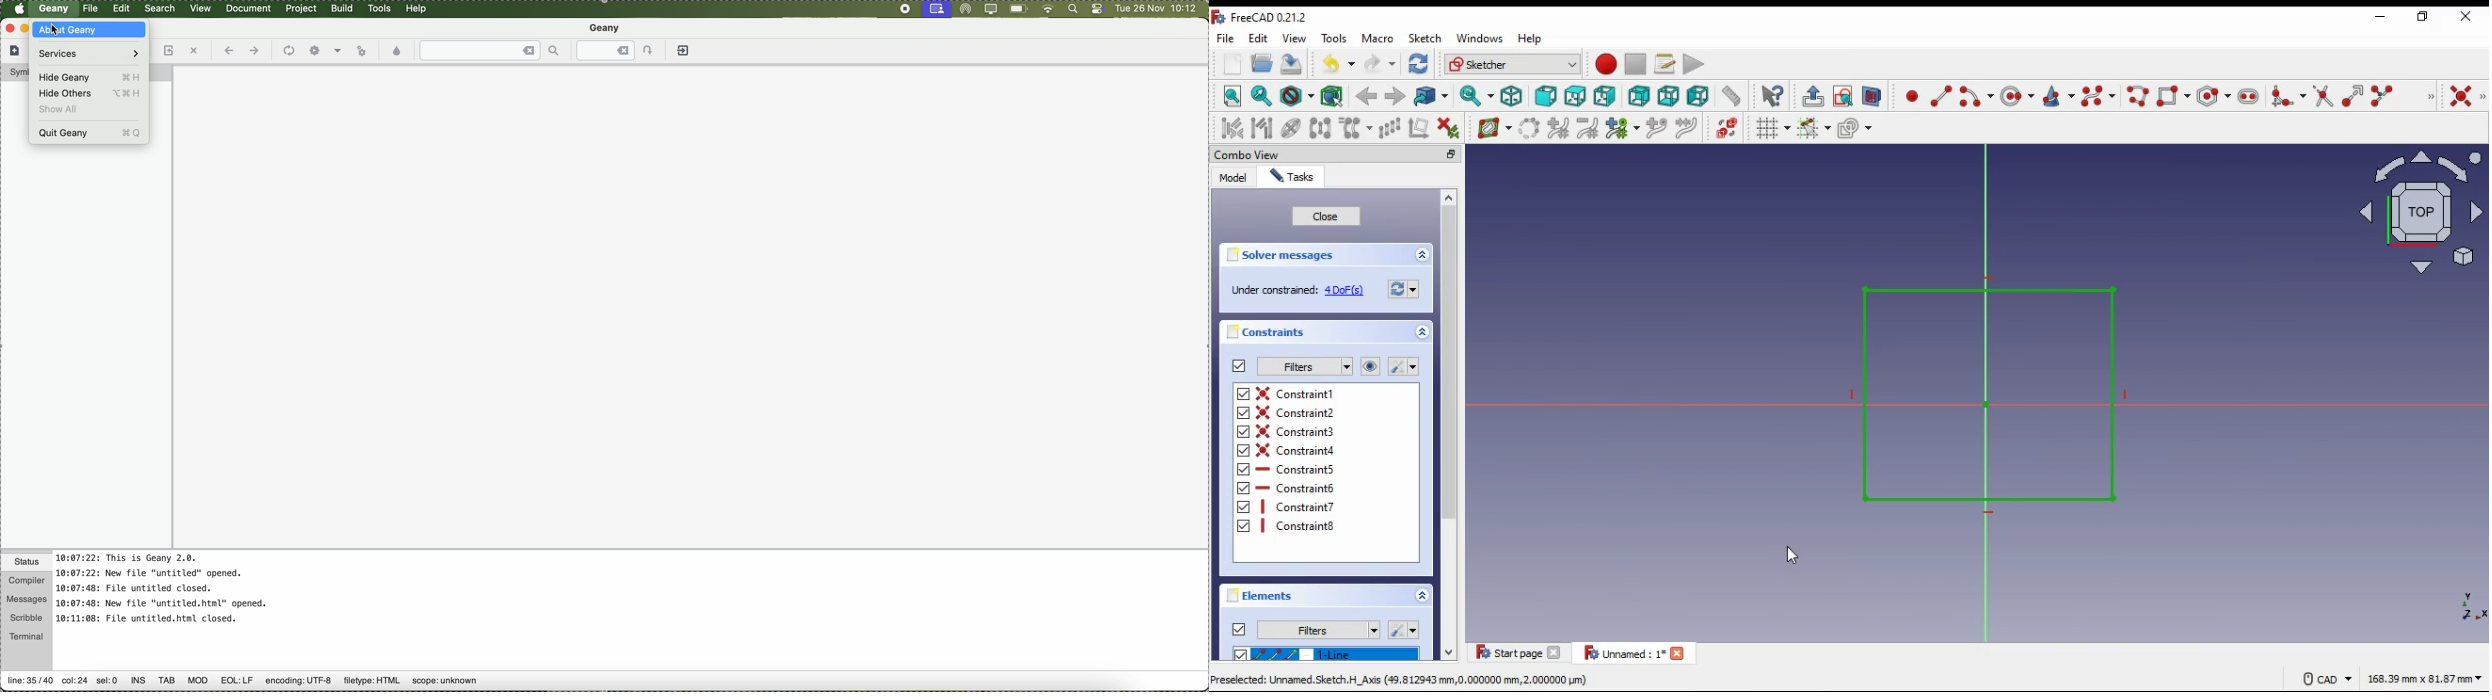 The height and width of the screenshot is (700, 2492). What do you see at coordinates (1448, 129) in the screenshot?
I see `delete all constraints` at bounding box center [1448, 129].